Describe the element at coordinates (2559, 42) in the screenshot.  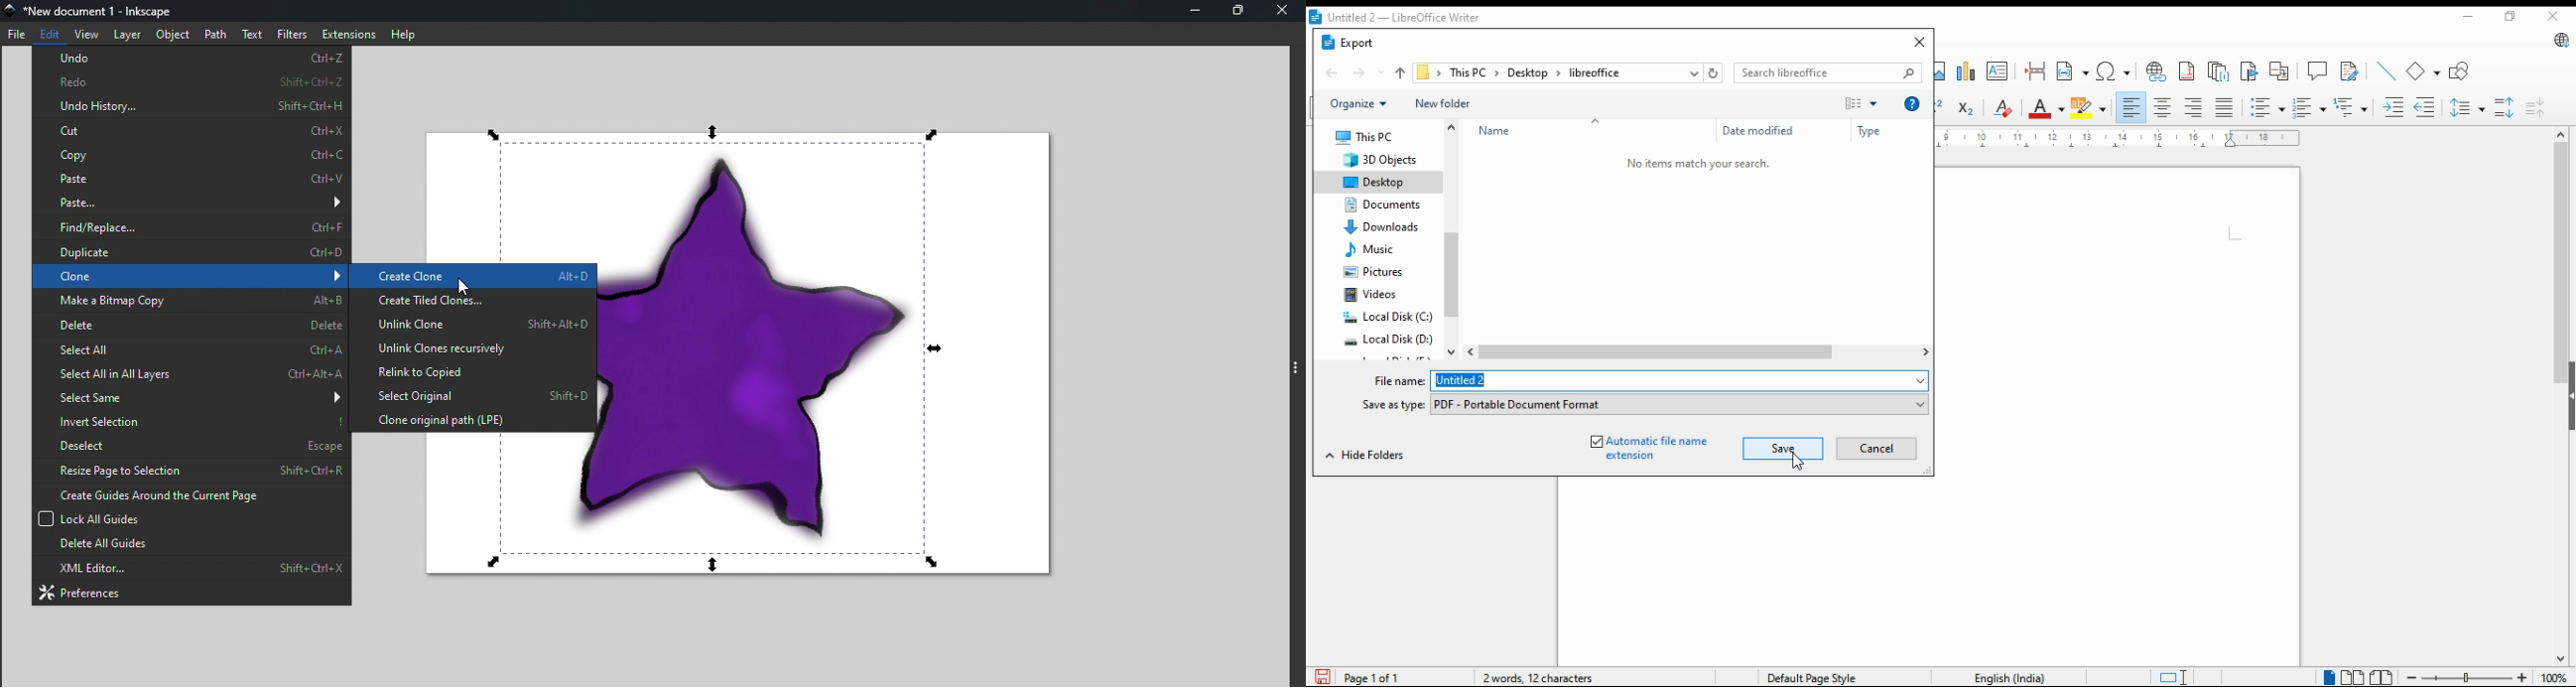
I see `libreoffice update` at that location.